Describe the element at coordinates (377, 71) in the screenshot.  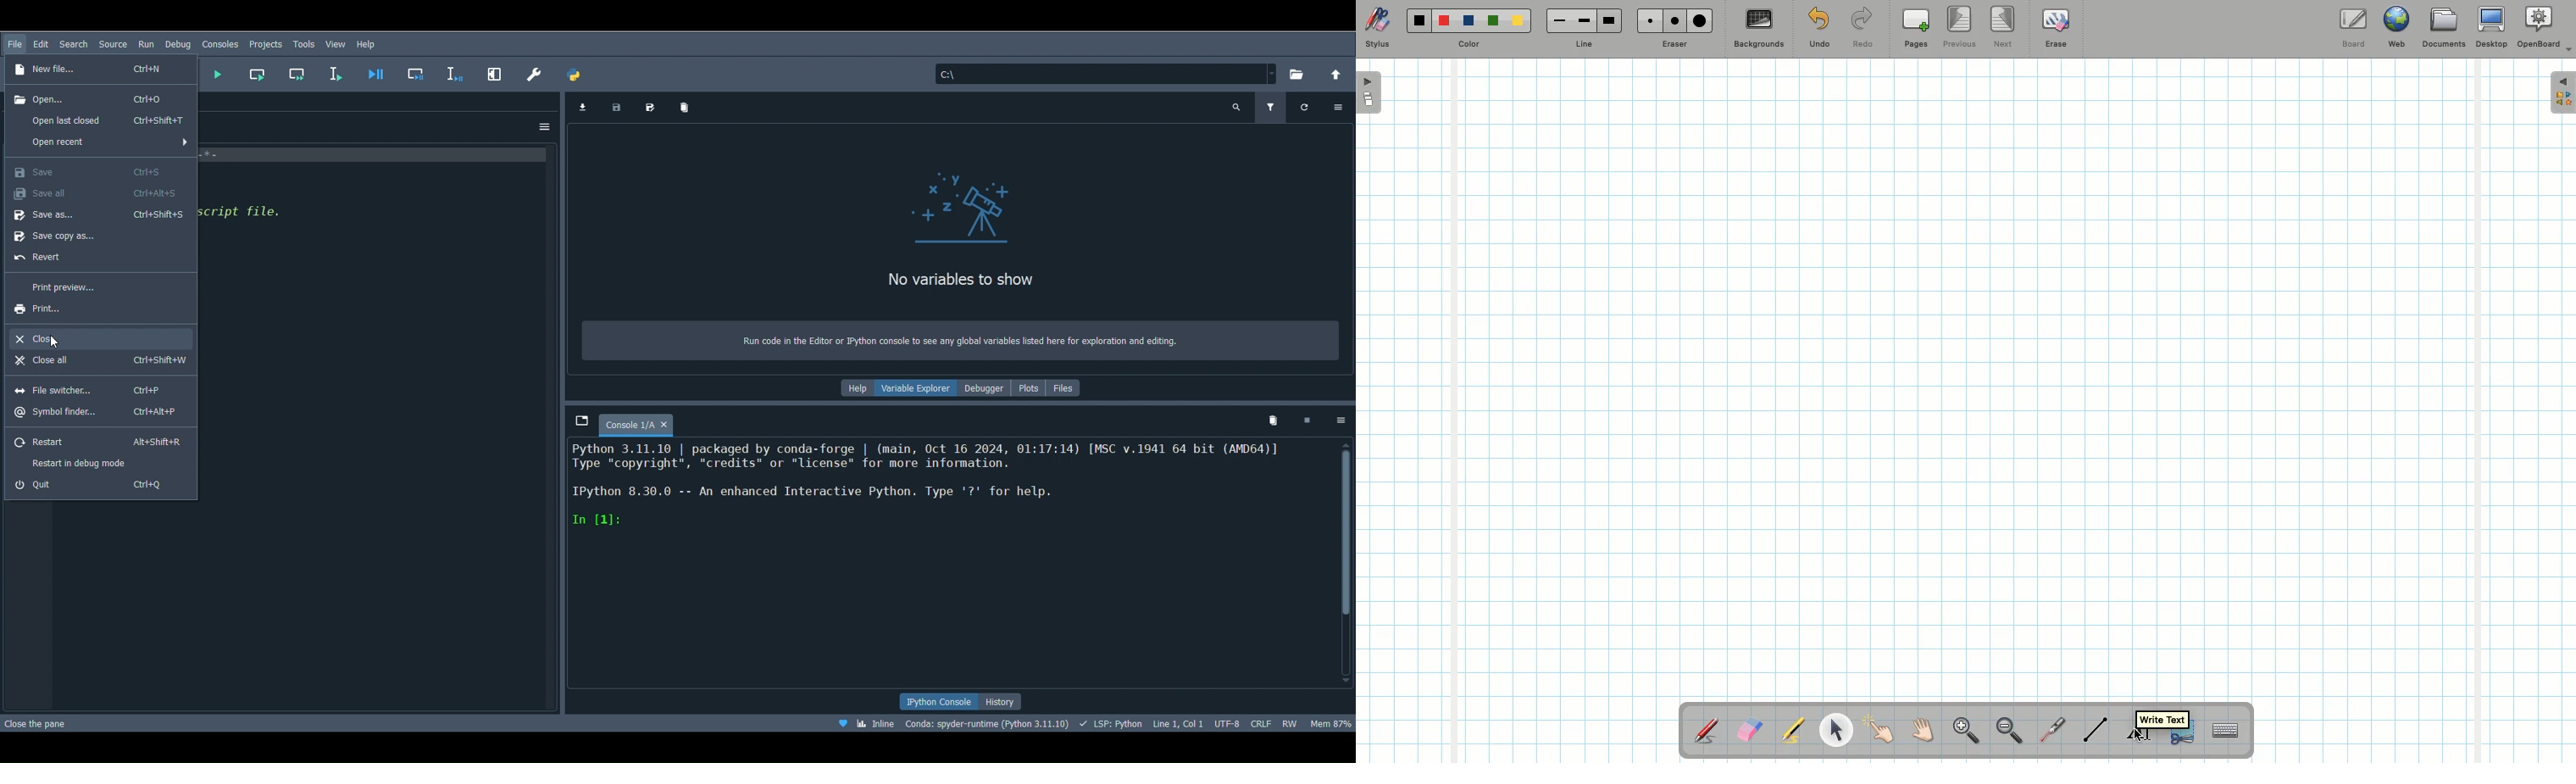
I see `Debug file (Ctrl + F5)` at that location.